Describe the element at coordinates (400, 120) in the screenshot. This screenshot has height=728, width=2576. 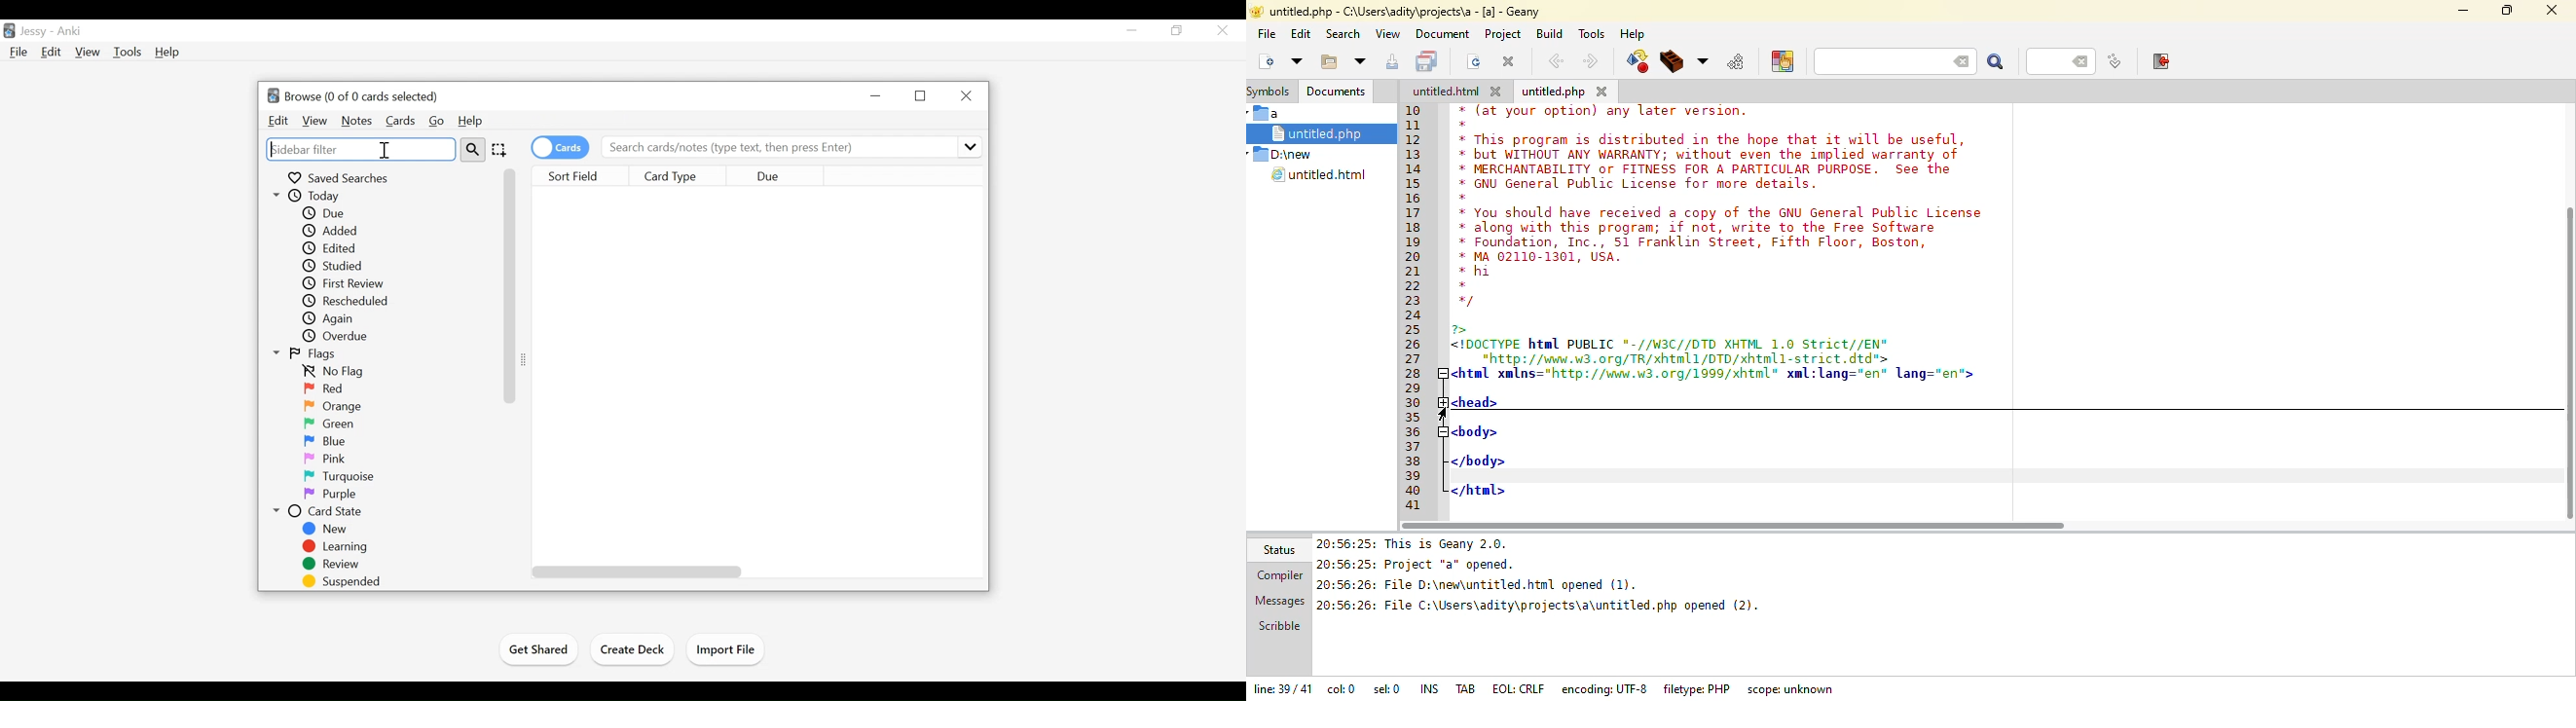
I see `Cards` at that location.